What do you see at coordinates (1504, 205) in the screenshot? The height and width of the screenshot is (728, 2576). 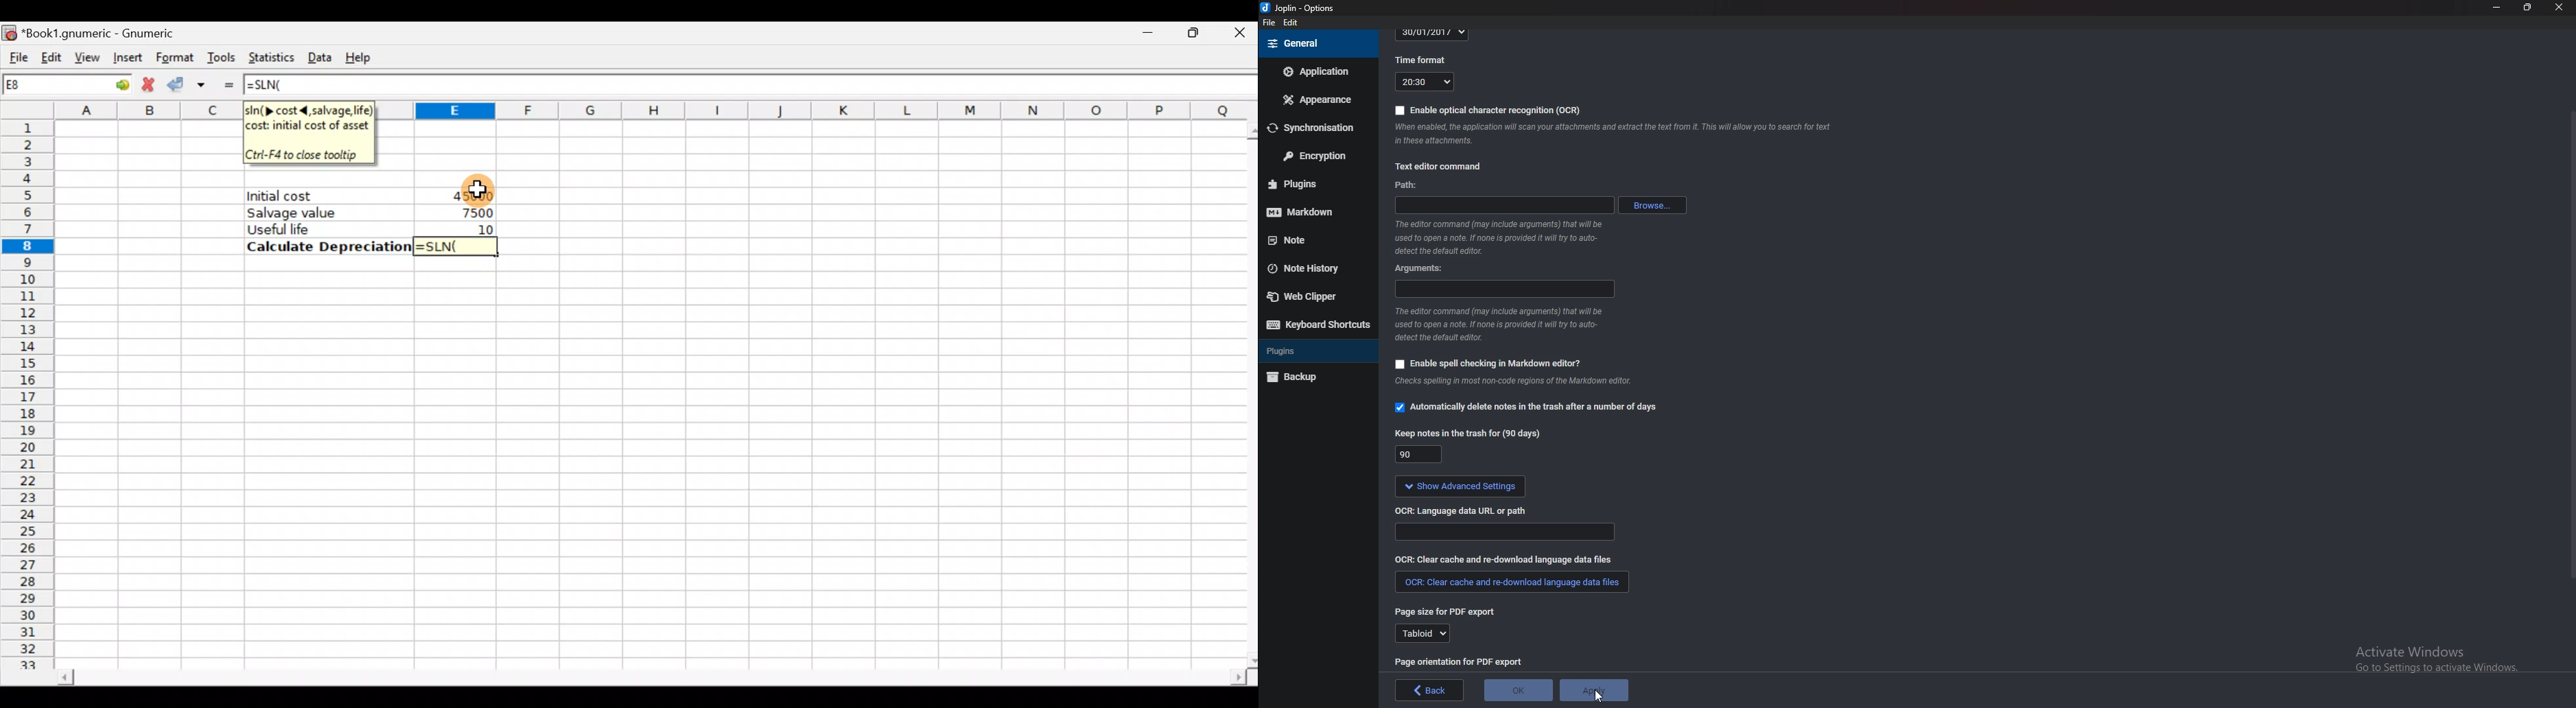 I see `path` at bounding box center [1504, 205].